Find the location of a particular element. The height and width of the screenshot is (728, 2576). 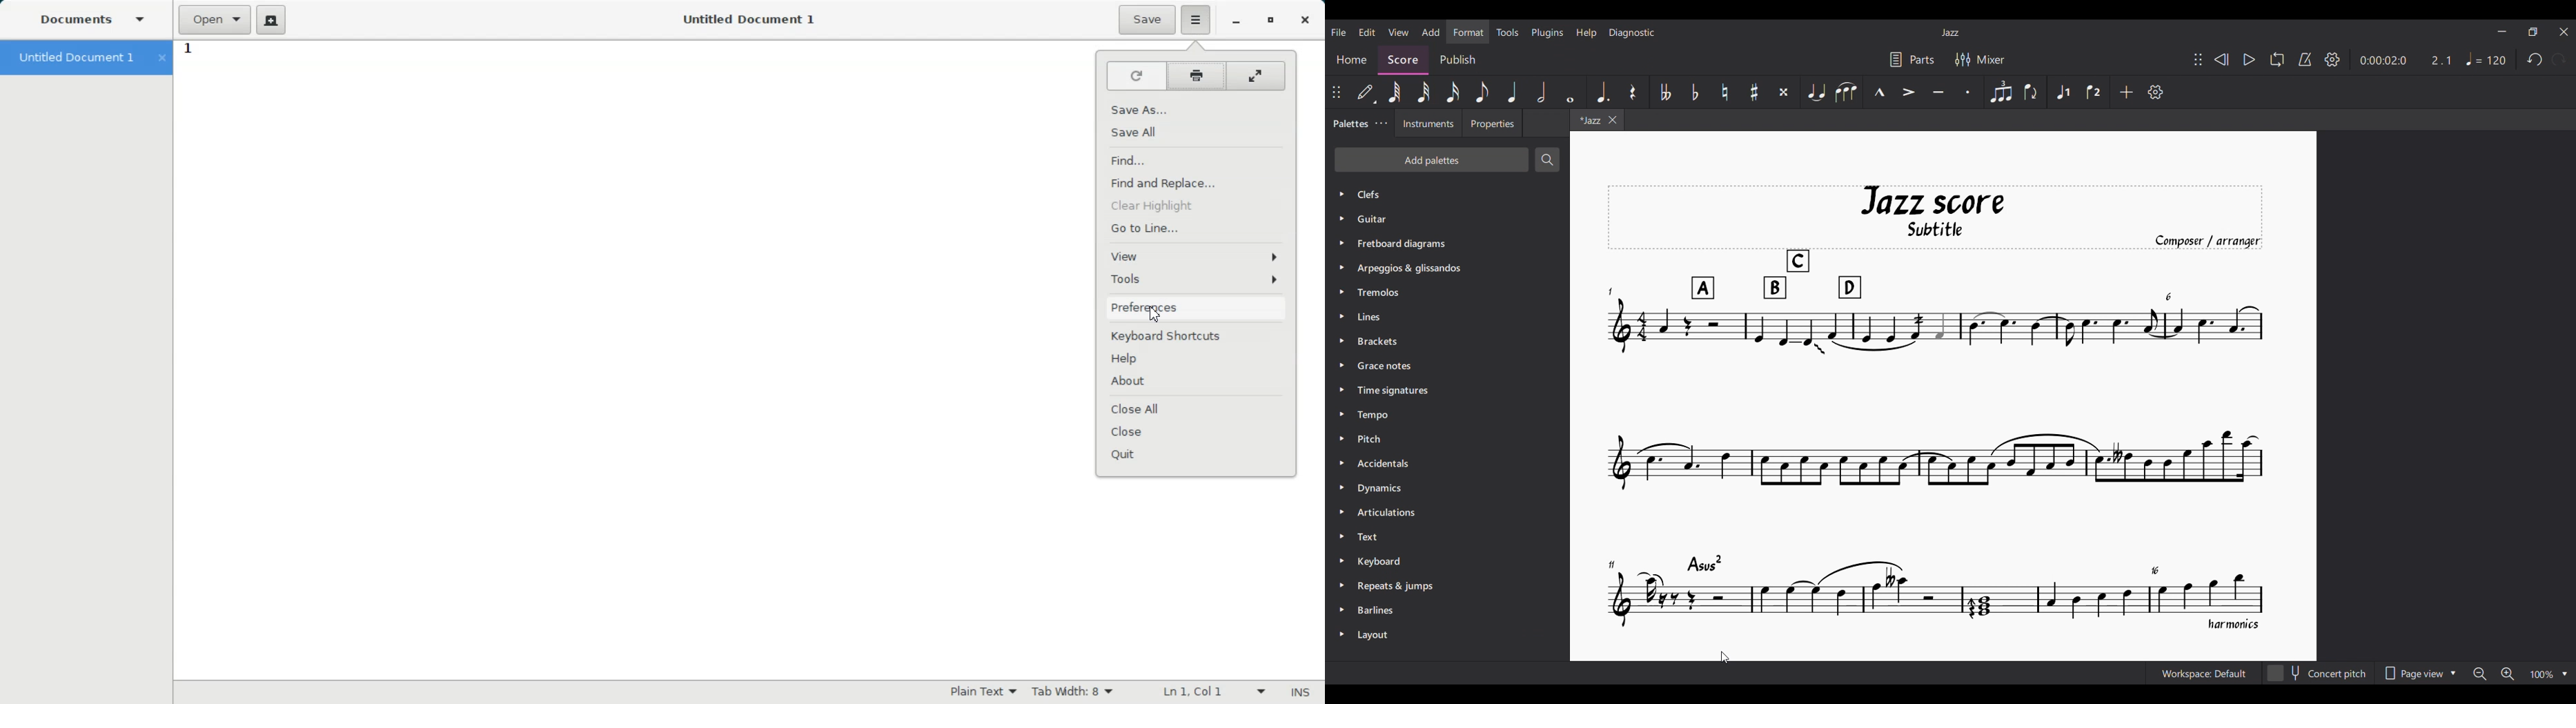

Current tab is located at coordinates (1587, 119).